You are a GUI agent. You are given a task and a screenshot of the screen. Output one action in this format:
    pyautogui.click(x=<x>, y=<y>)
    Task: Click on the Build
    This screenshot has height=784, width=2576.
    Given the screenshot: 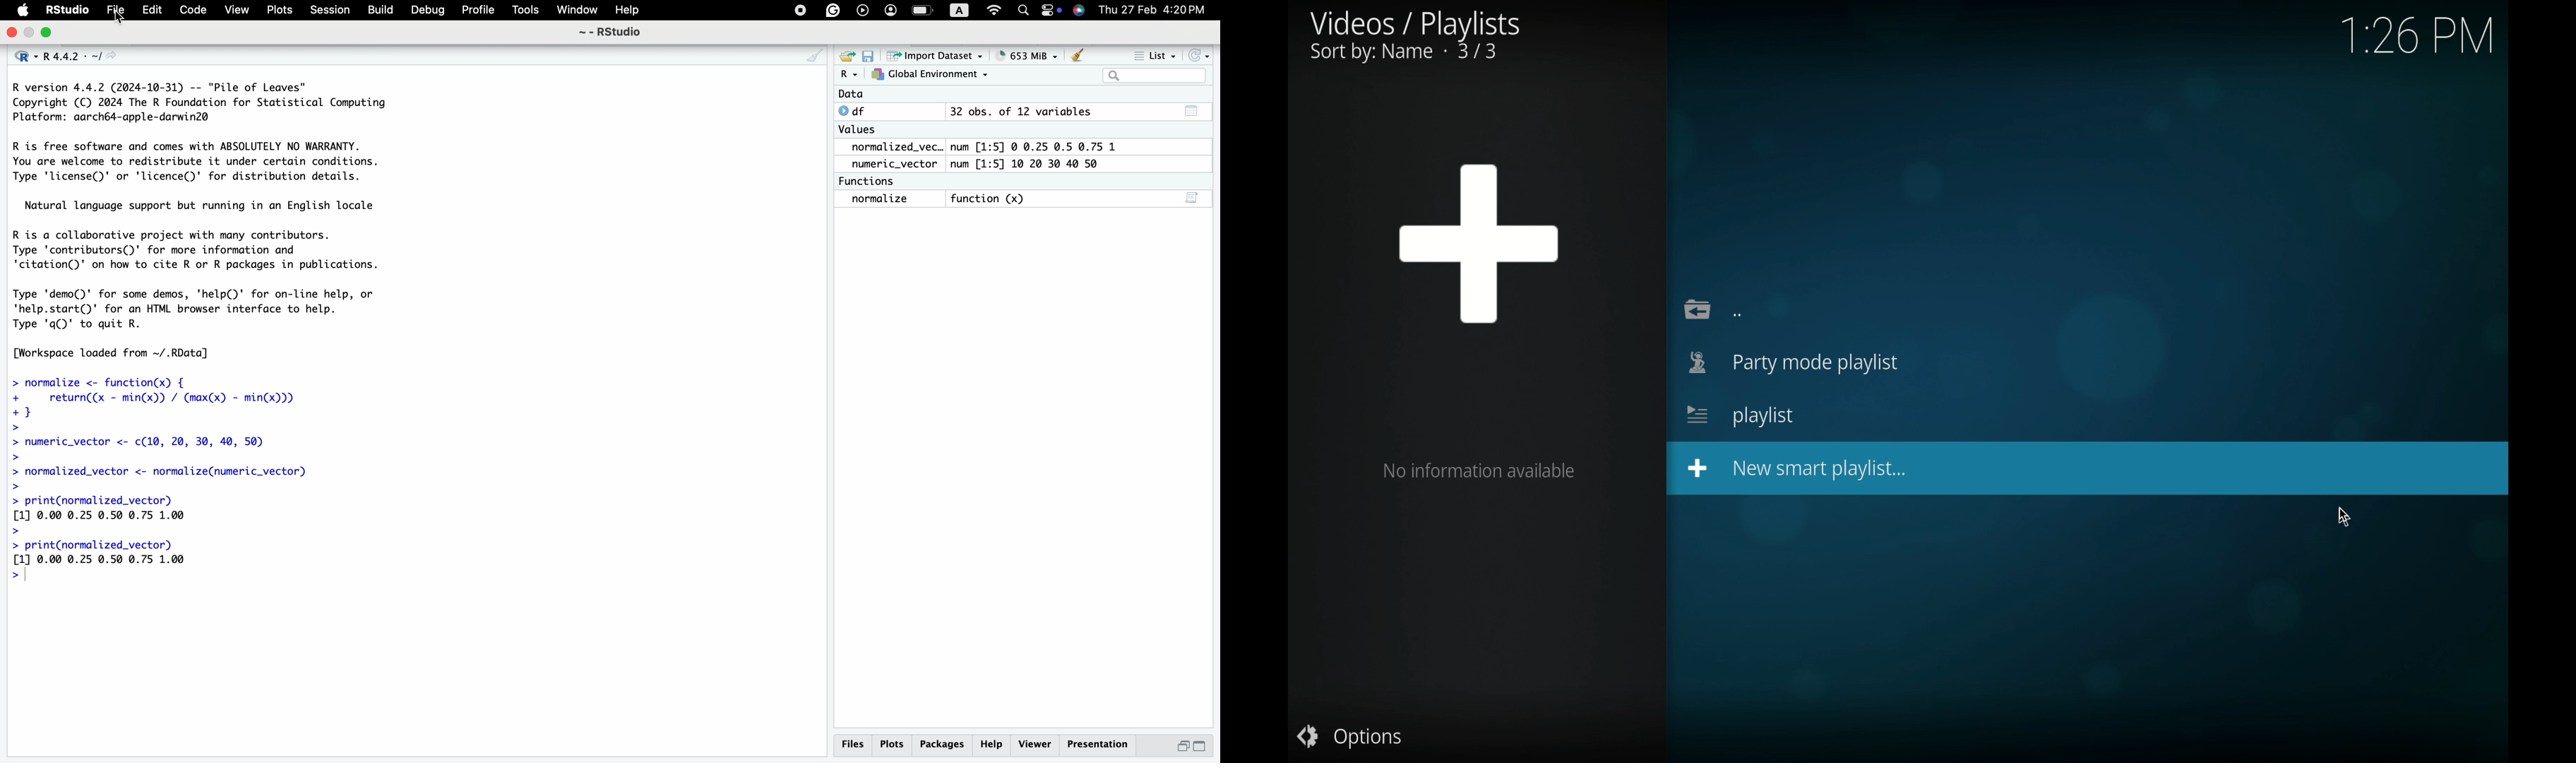 What is the action you would take?
    pyautogui.click(x=380, y=9)
    